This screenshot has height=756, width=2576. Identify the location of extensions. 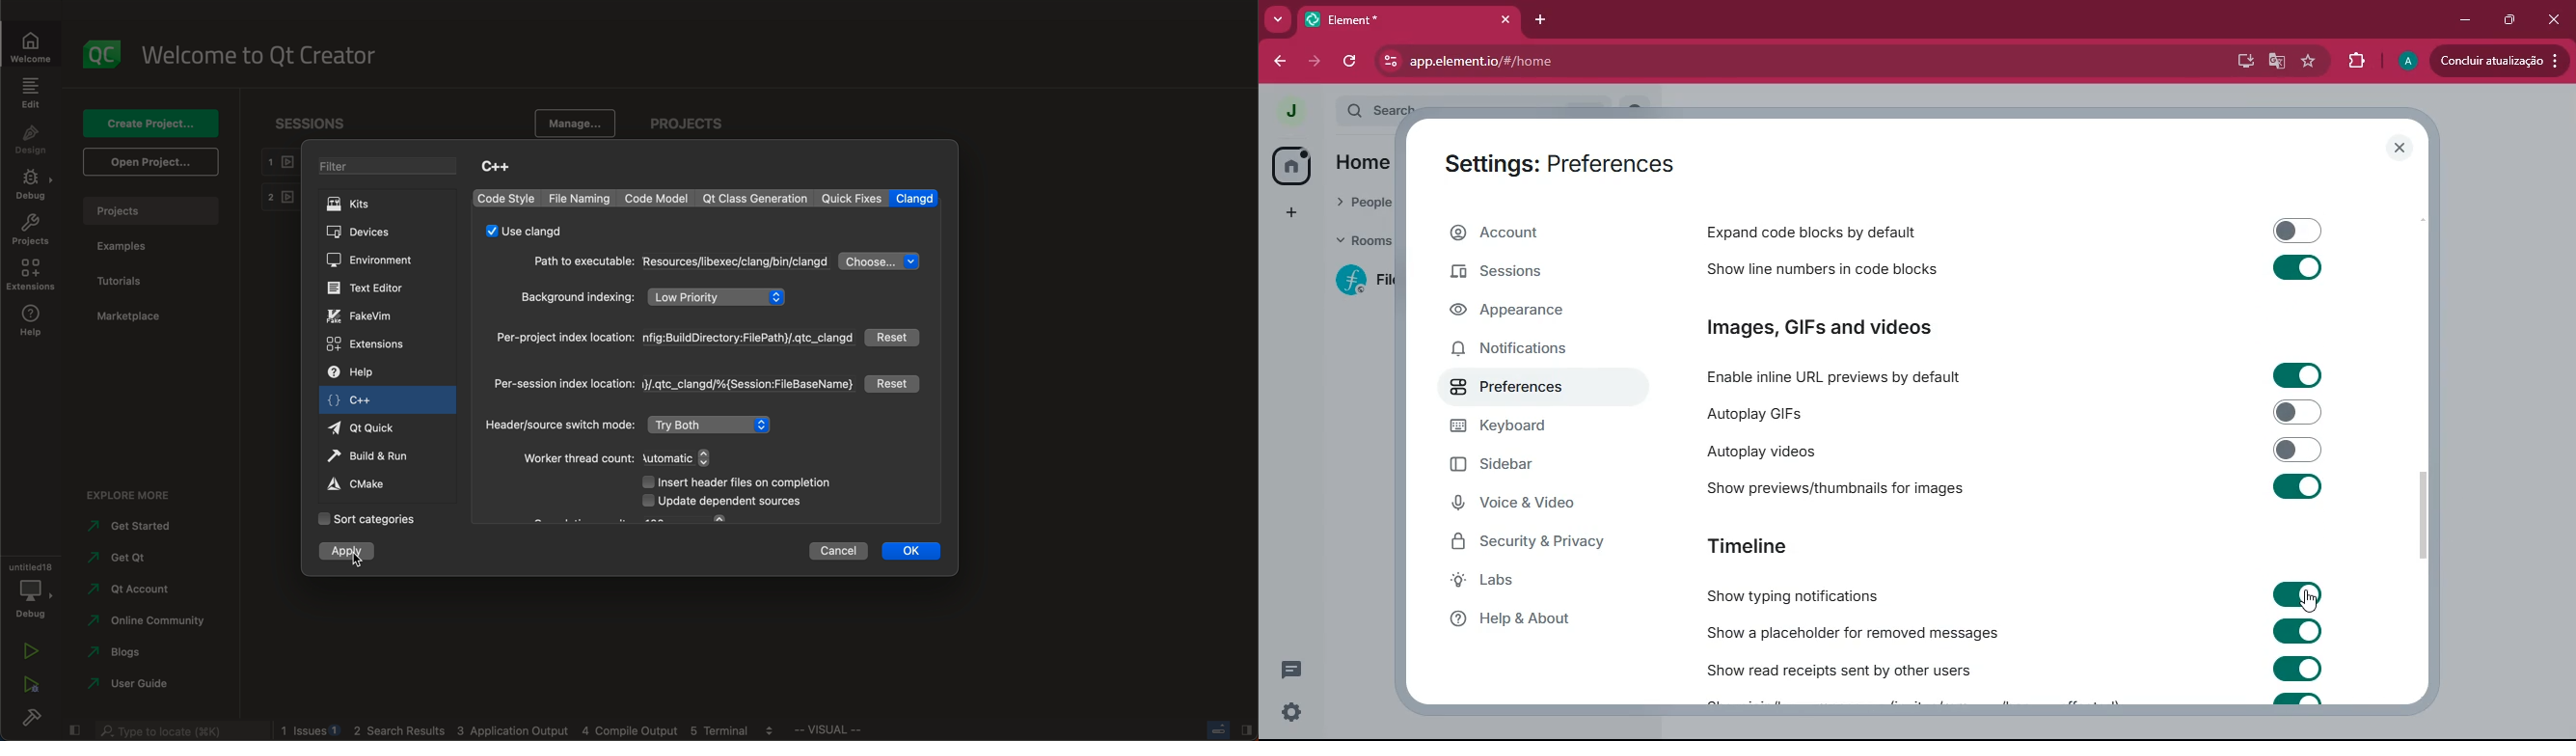
(2357, 61).